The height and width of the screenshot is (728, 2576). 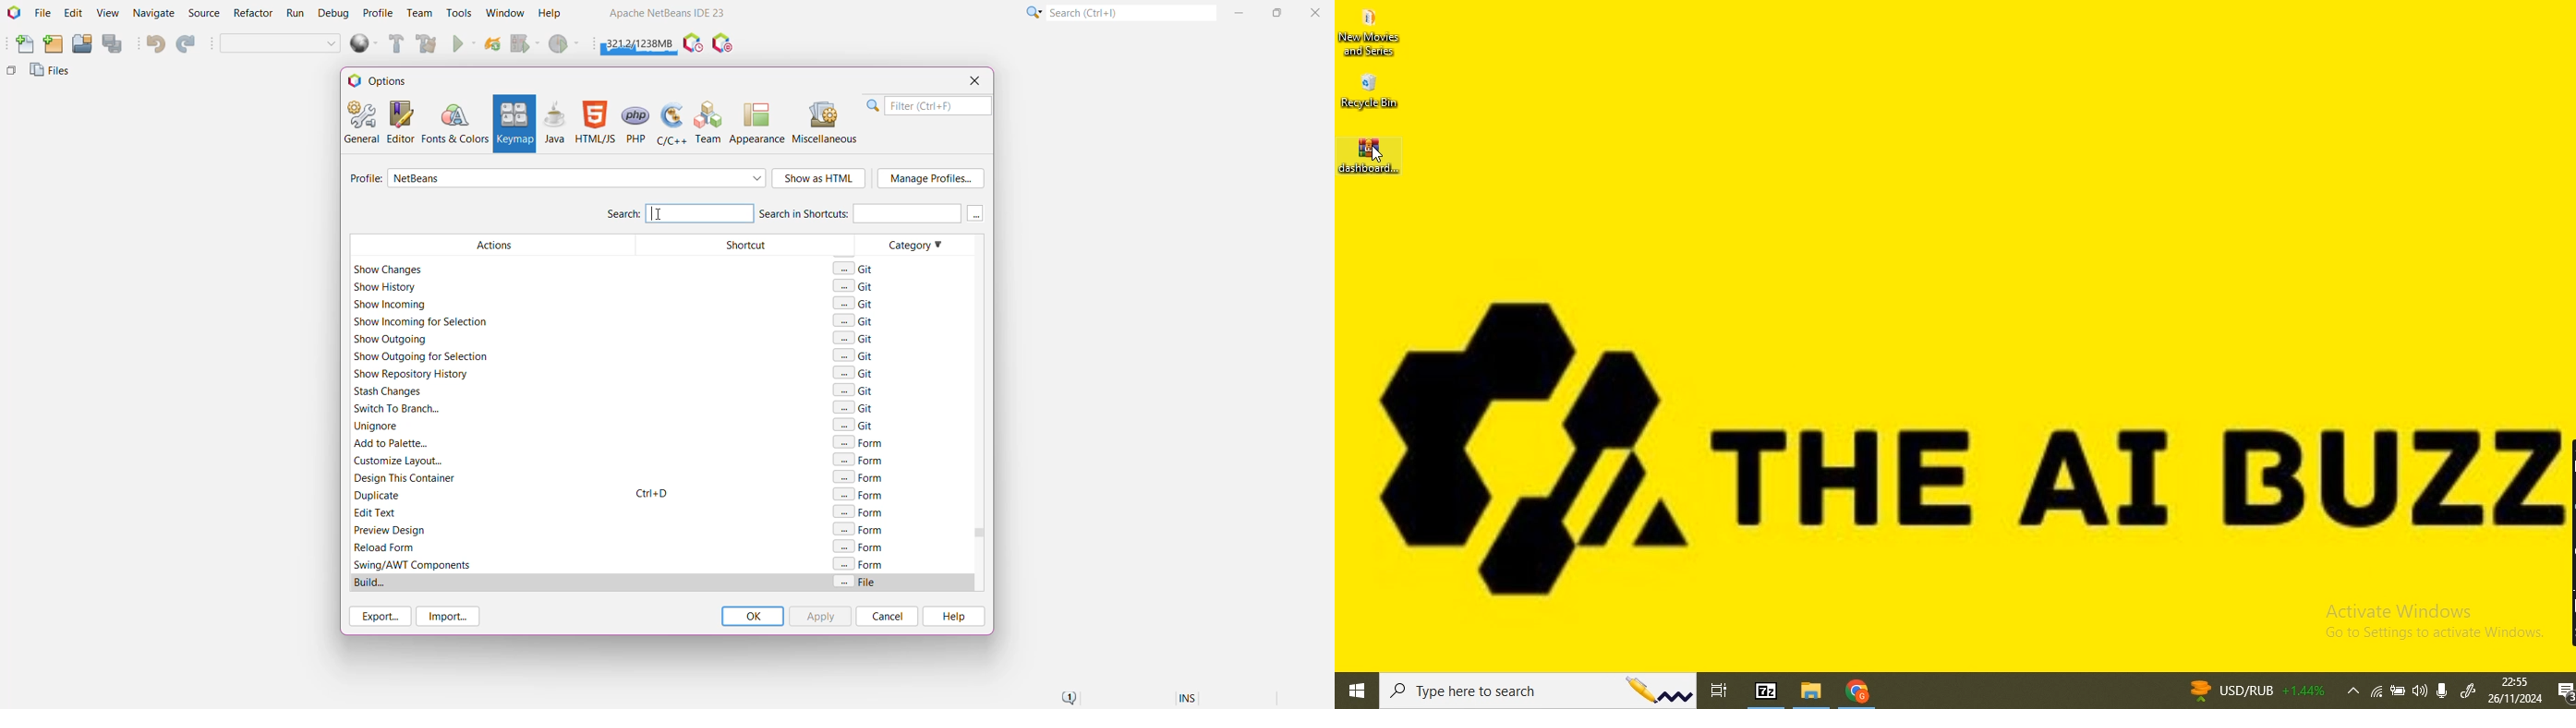 I want to click on File, so click(x=42, y=13).